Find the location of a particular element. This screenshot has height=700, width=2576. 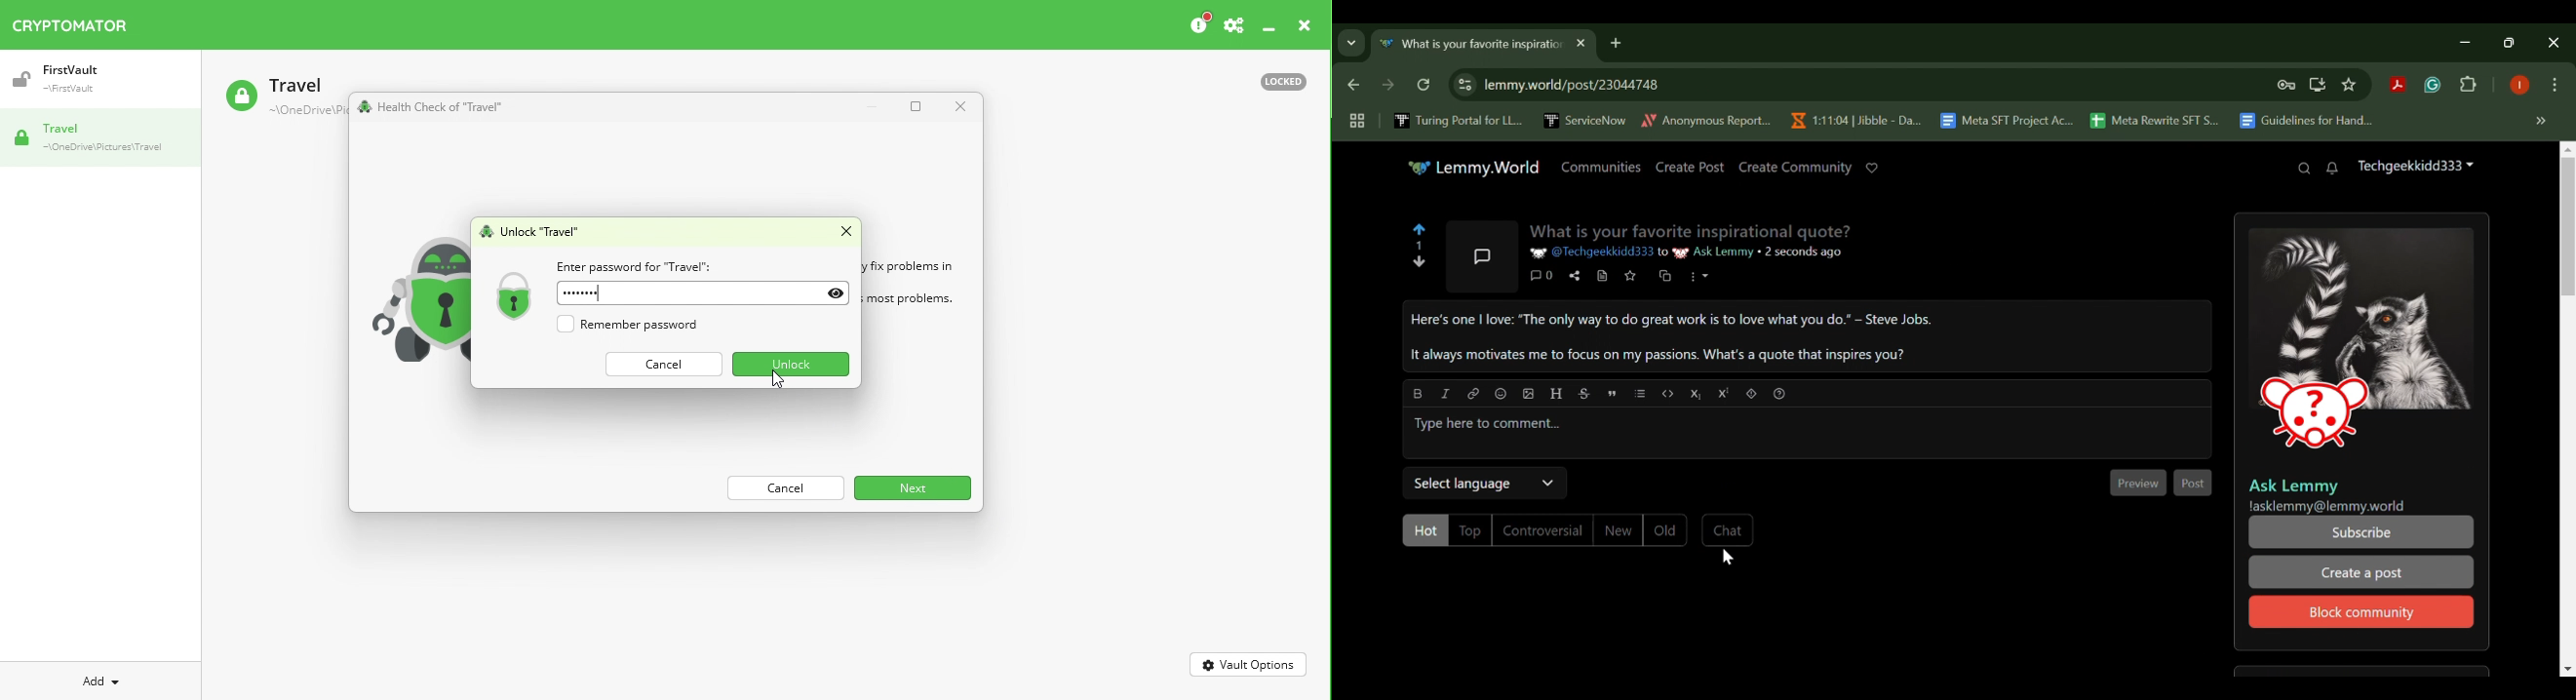

Close is located at coordinates (960, 107).